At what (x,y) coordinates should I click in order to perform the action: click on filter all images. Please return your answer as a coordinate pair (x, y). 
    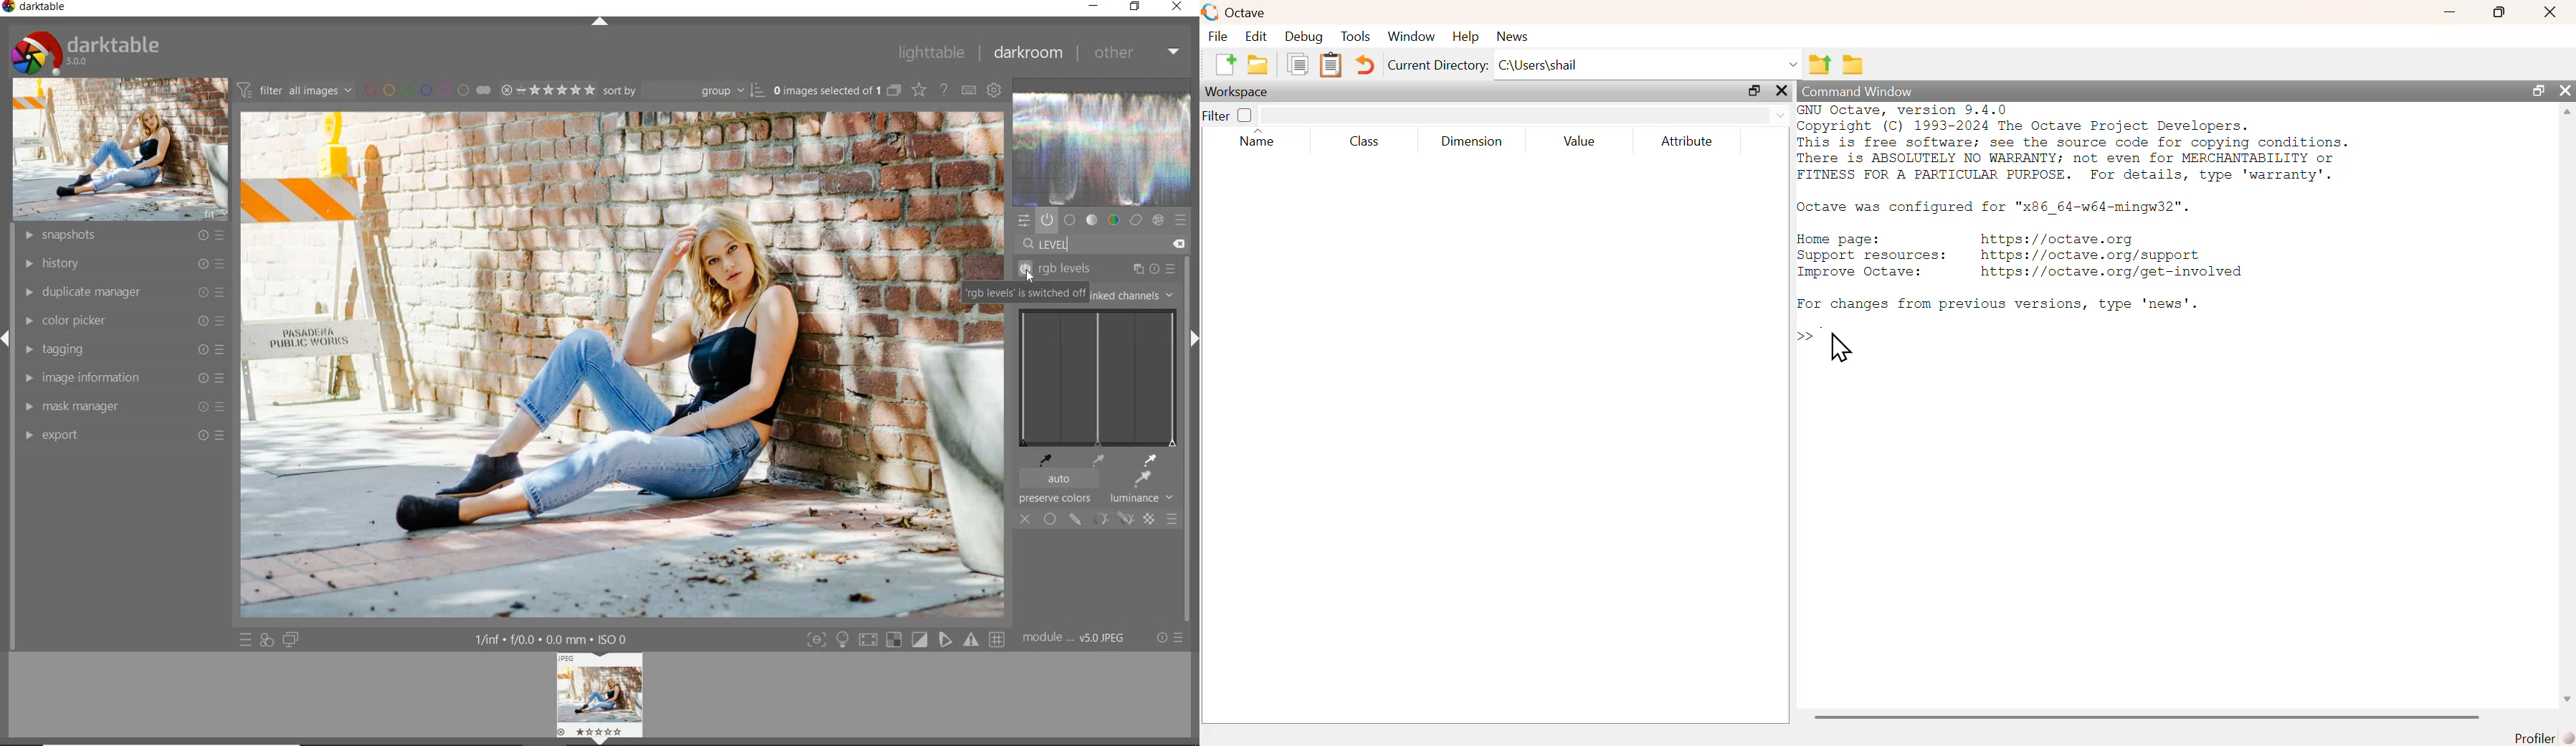
    Looking at the image, I should click on (292, 89).